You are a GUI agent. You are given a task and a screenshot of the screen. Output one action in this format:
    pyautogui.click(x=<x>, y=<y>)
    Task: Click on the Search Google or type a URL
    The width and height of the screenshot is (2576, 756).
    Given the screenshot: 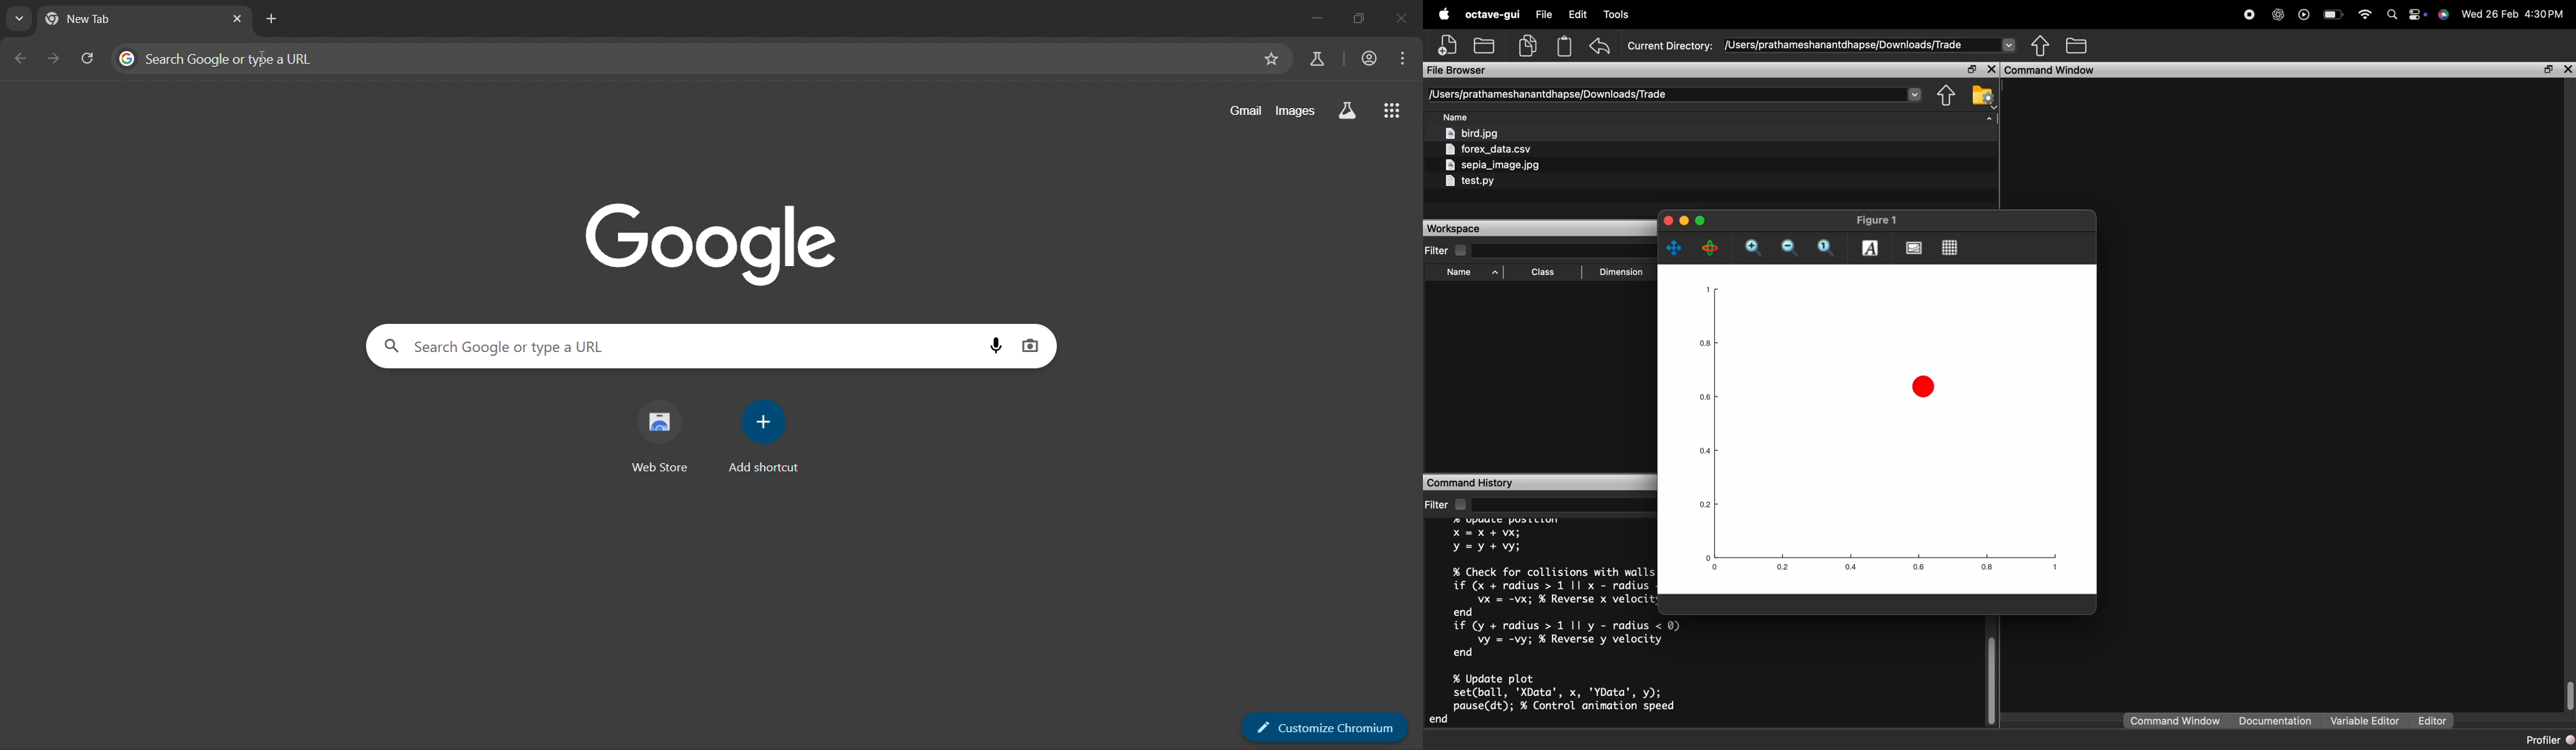 What is the action you would take?
    pyautogui.click(x=682, y=59)
    